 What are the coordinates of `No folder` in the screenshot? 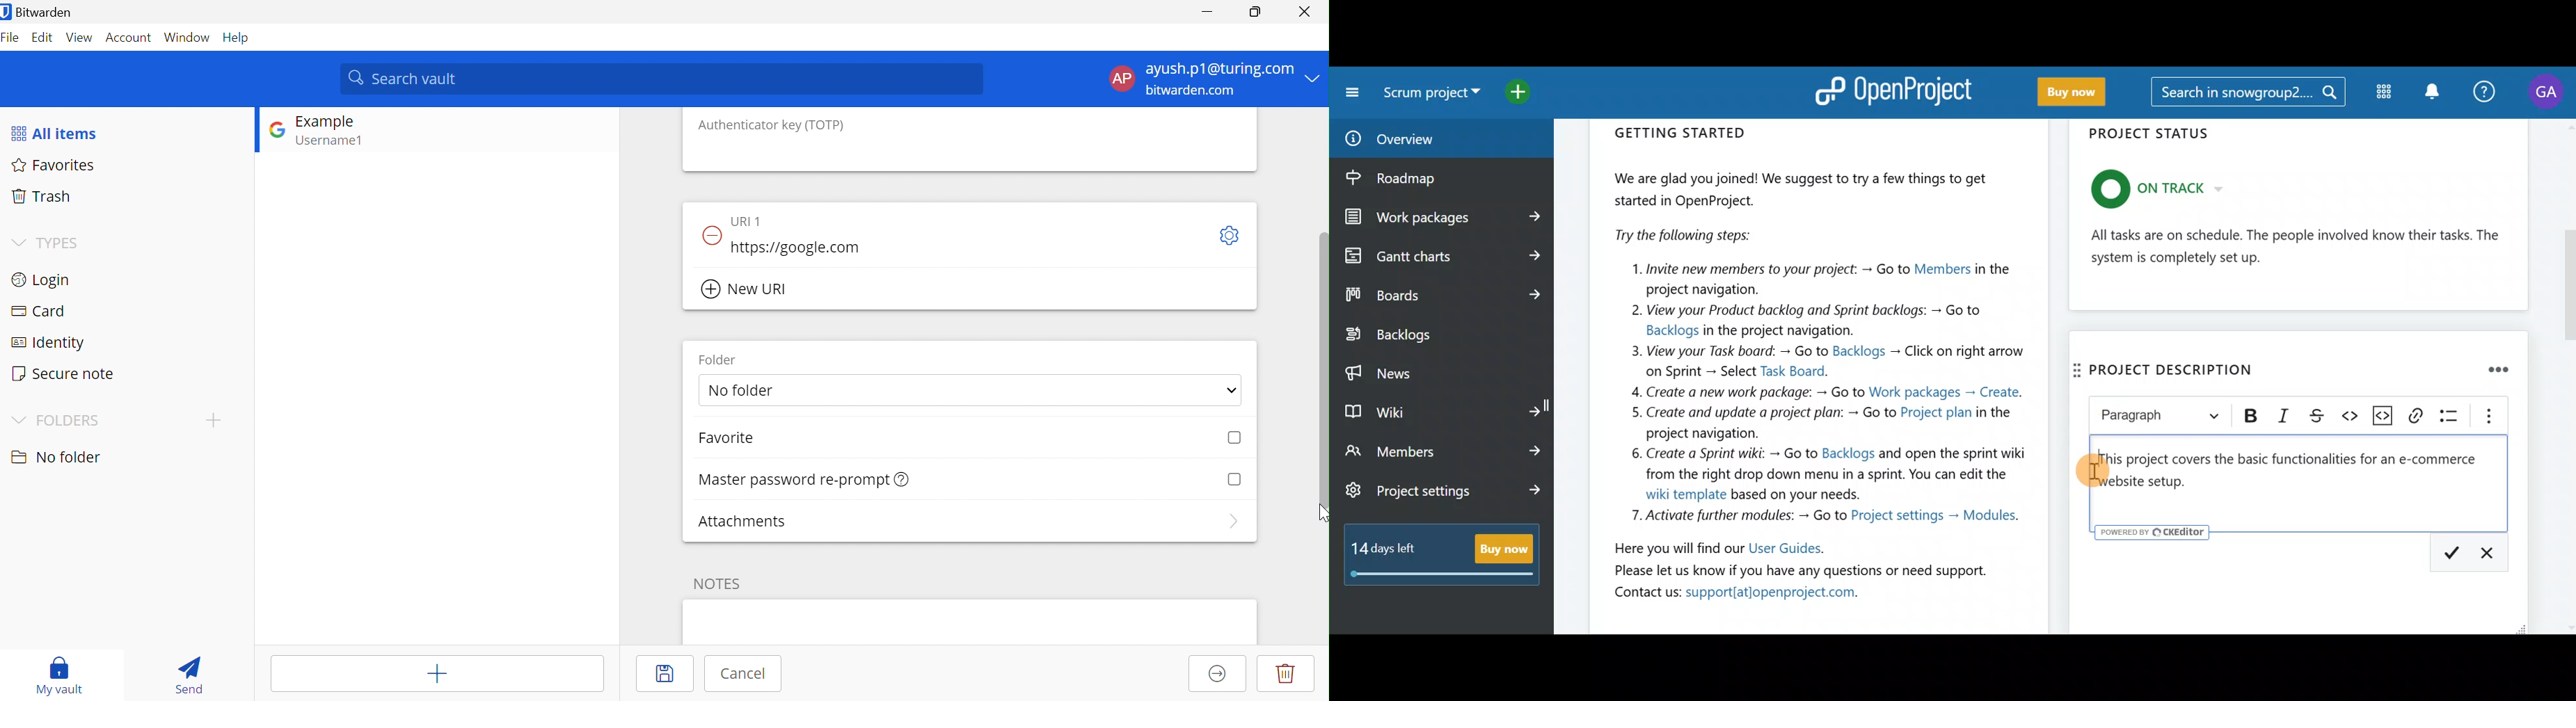 It's located at (54, 457).